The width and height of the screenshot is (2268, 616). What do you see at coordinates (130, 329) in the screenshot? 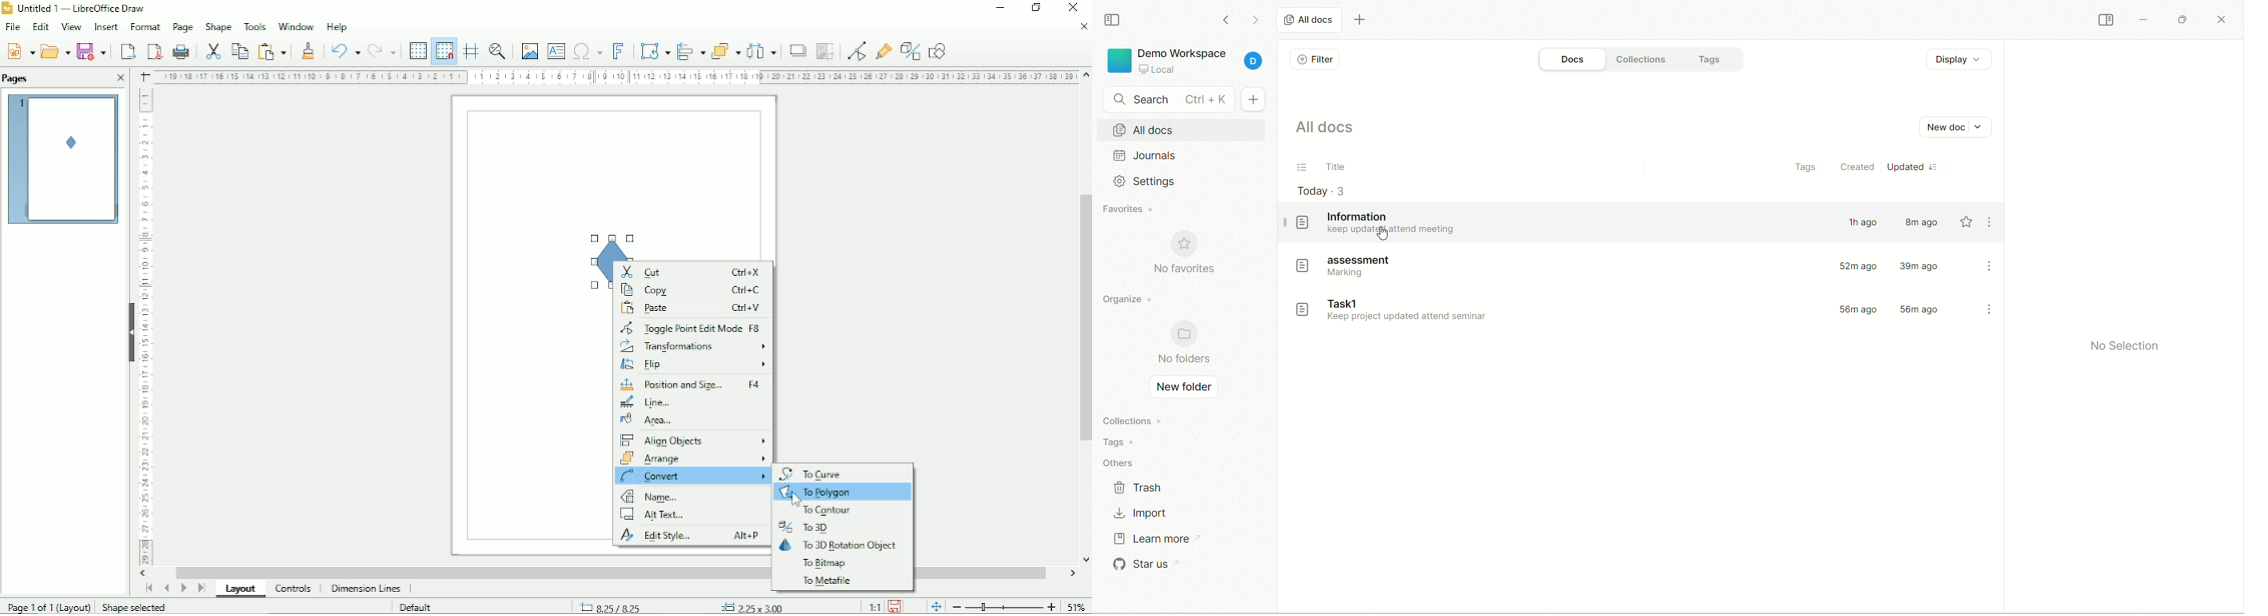
I see `Hide` at bounding box center [130, 329].